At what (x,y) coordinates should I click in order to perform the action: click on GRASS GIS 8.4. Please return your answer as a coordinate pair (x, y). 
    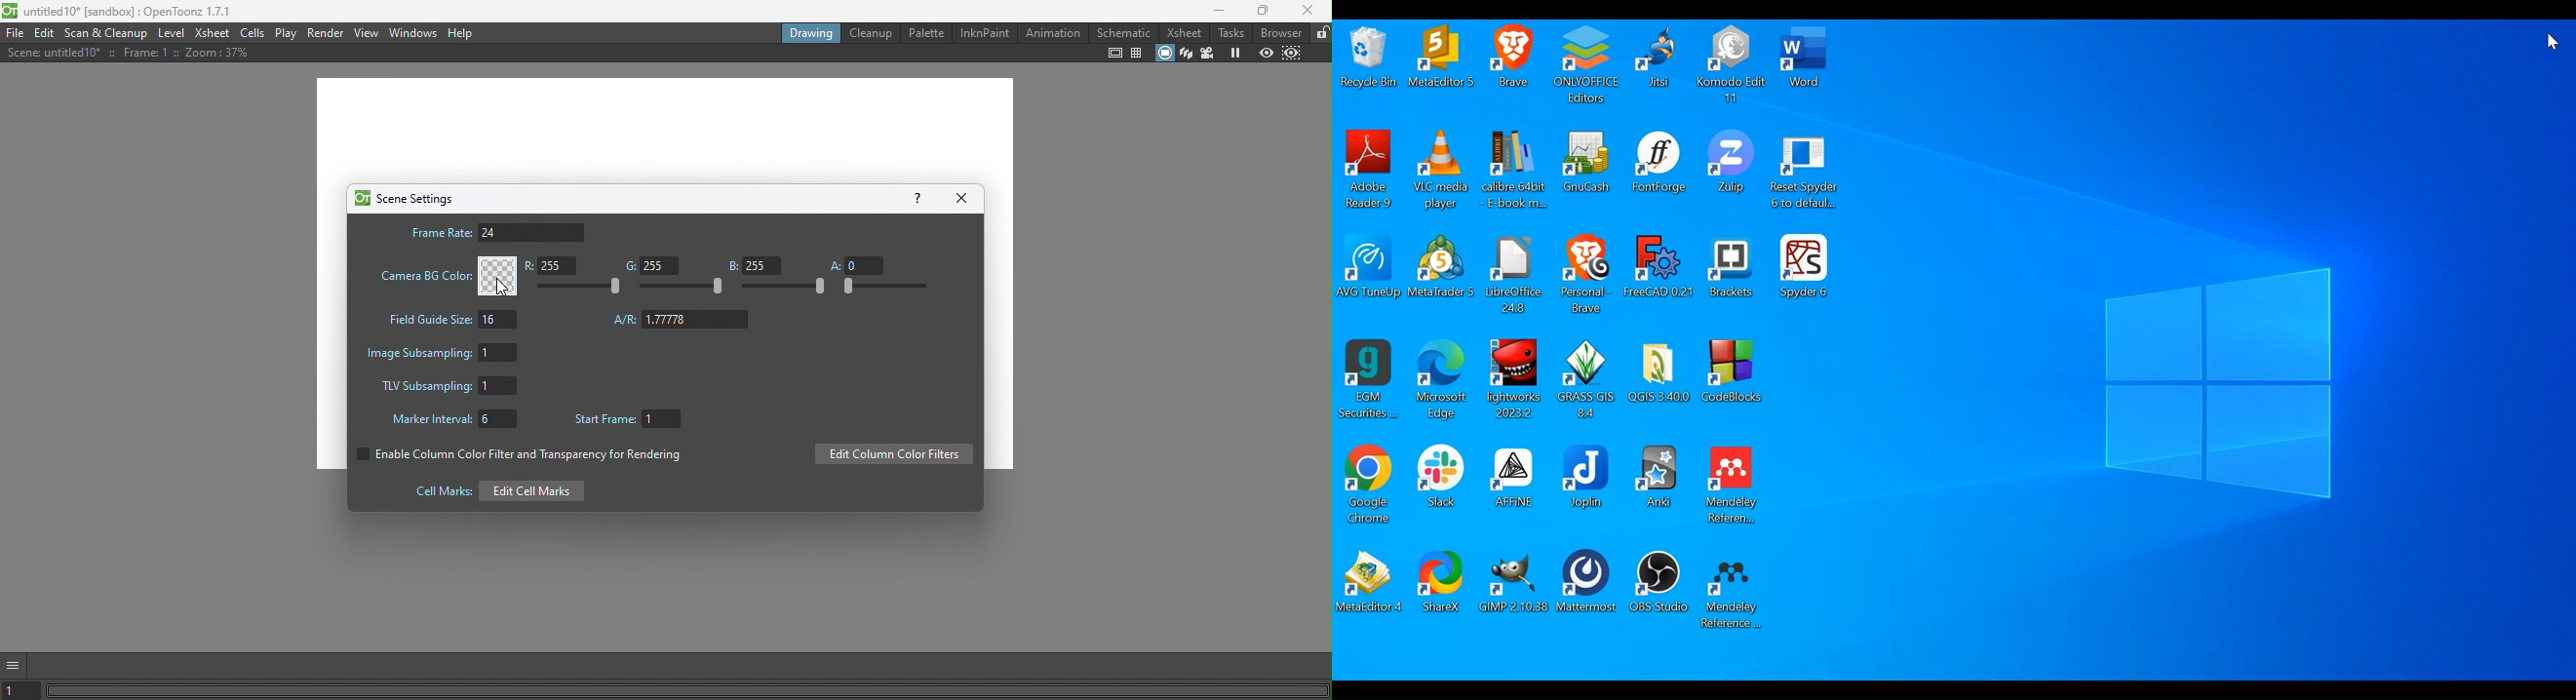
    Looking at the image, I should click on (1587, 381).